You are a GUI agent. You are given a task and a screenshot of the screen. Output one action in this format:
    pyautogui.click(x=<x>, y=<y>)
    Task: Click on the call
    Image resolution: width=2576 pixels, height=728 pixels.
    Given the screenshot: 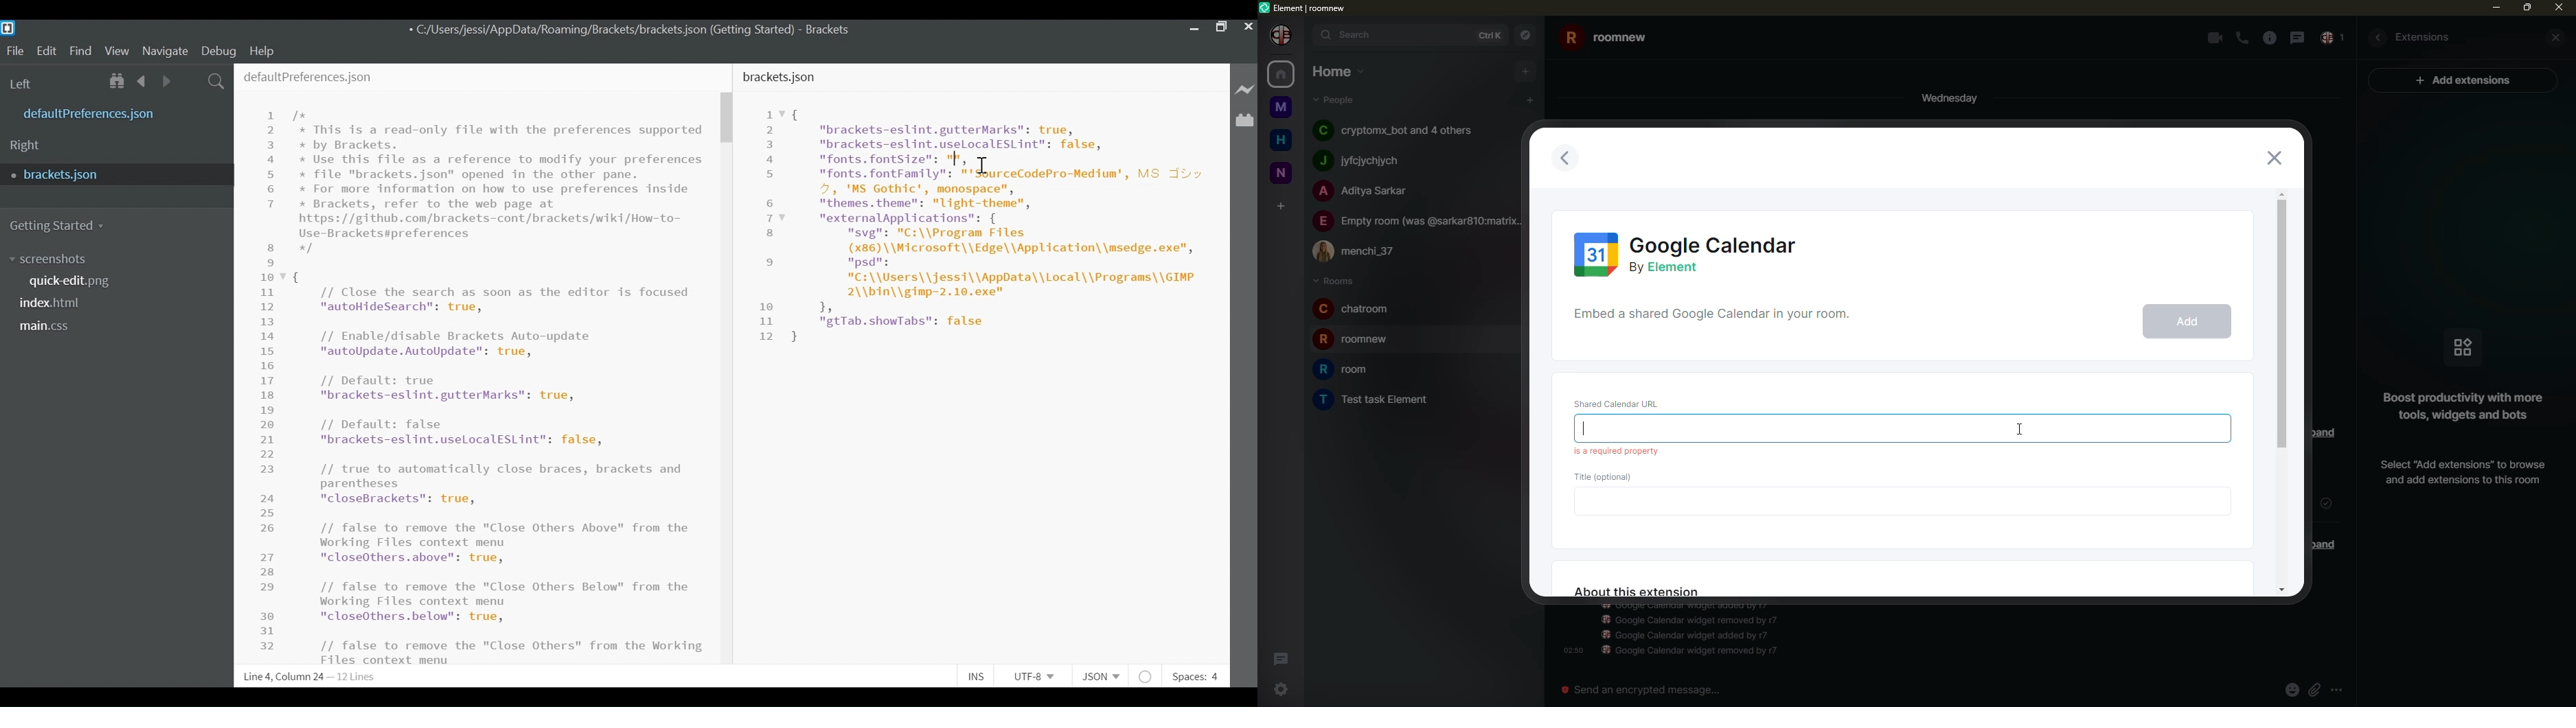 What is the action you would take?
    pyautogui.click(x=2243, y=38)
    